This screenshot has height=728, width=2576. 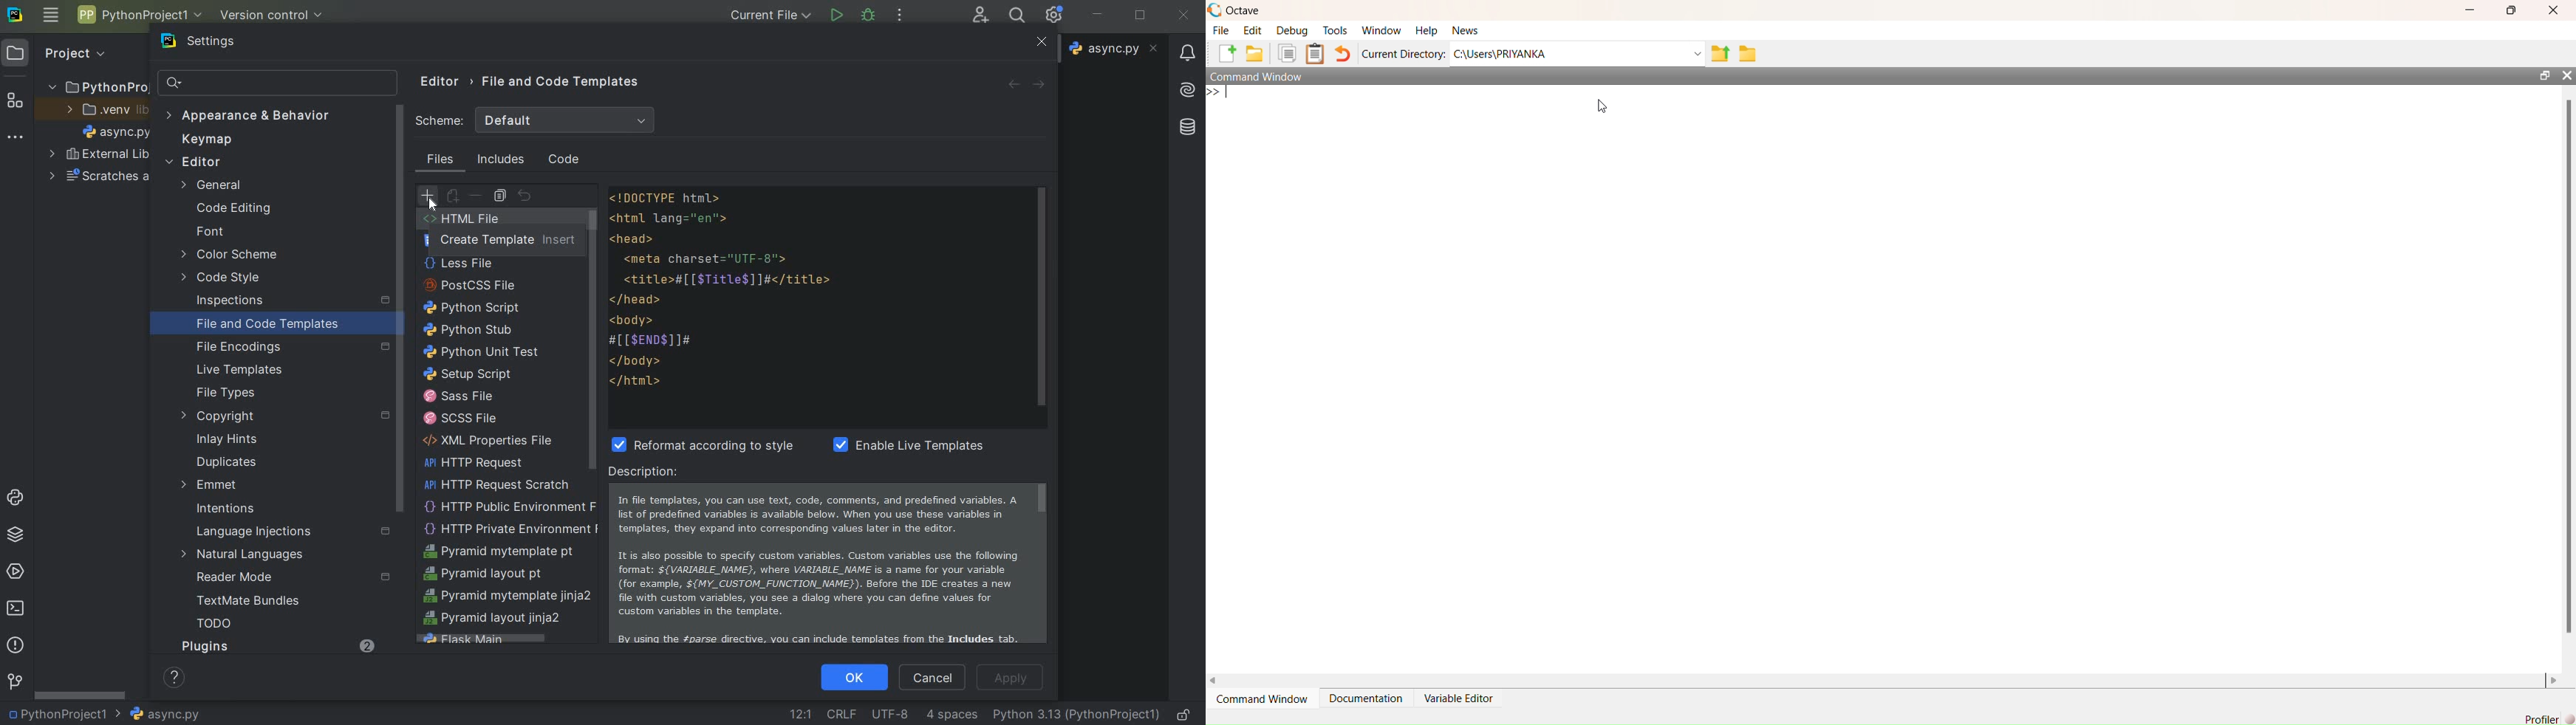 What do you see at coordinates (2554, 10) in the screenshot?
I see `close` at bounding box center [2554, 10].